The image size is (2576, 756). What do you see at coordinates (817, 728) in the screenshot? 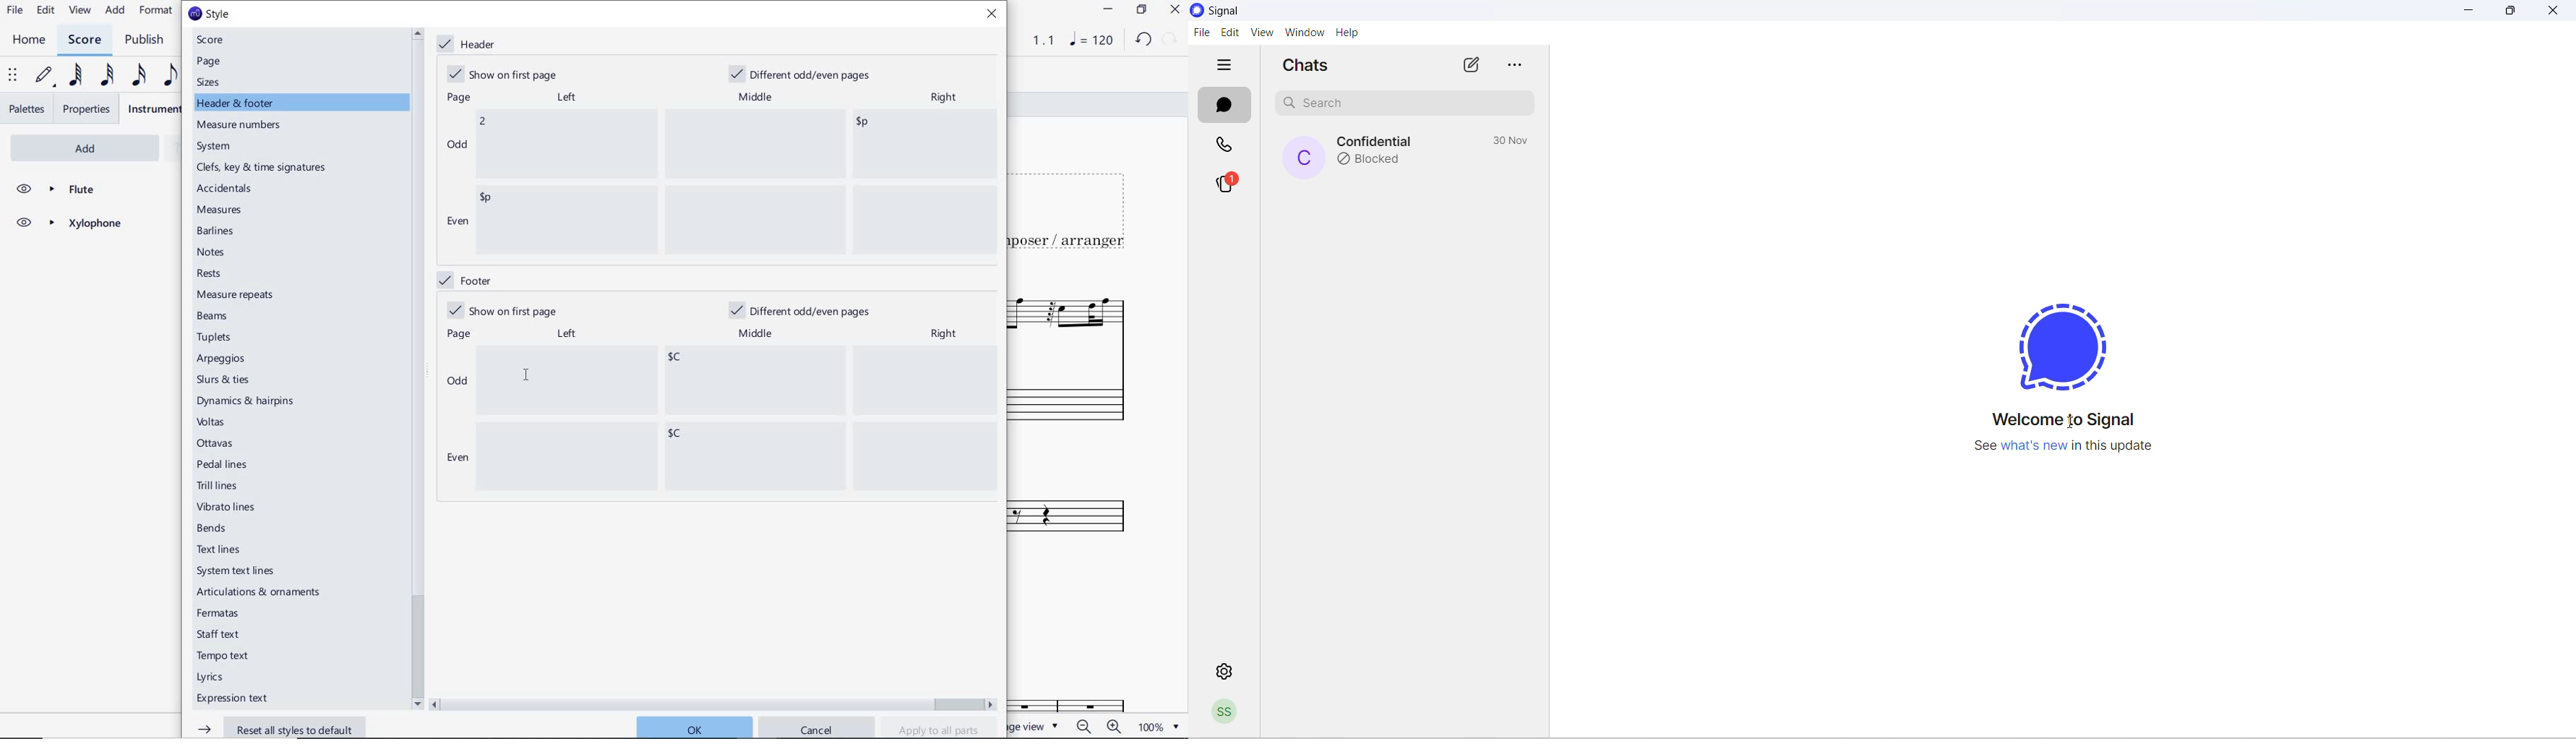
I see `cancel` at bounding box center [817, 728].